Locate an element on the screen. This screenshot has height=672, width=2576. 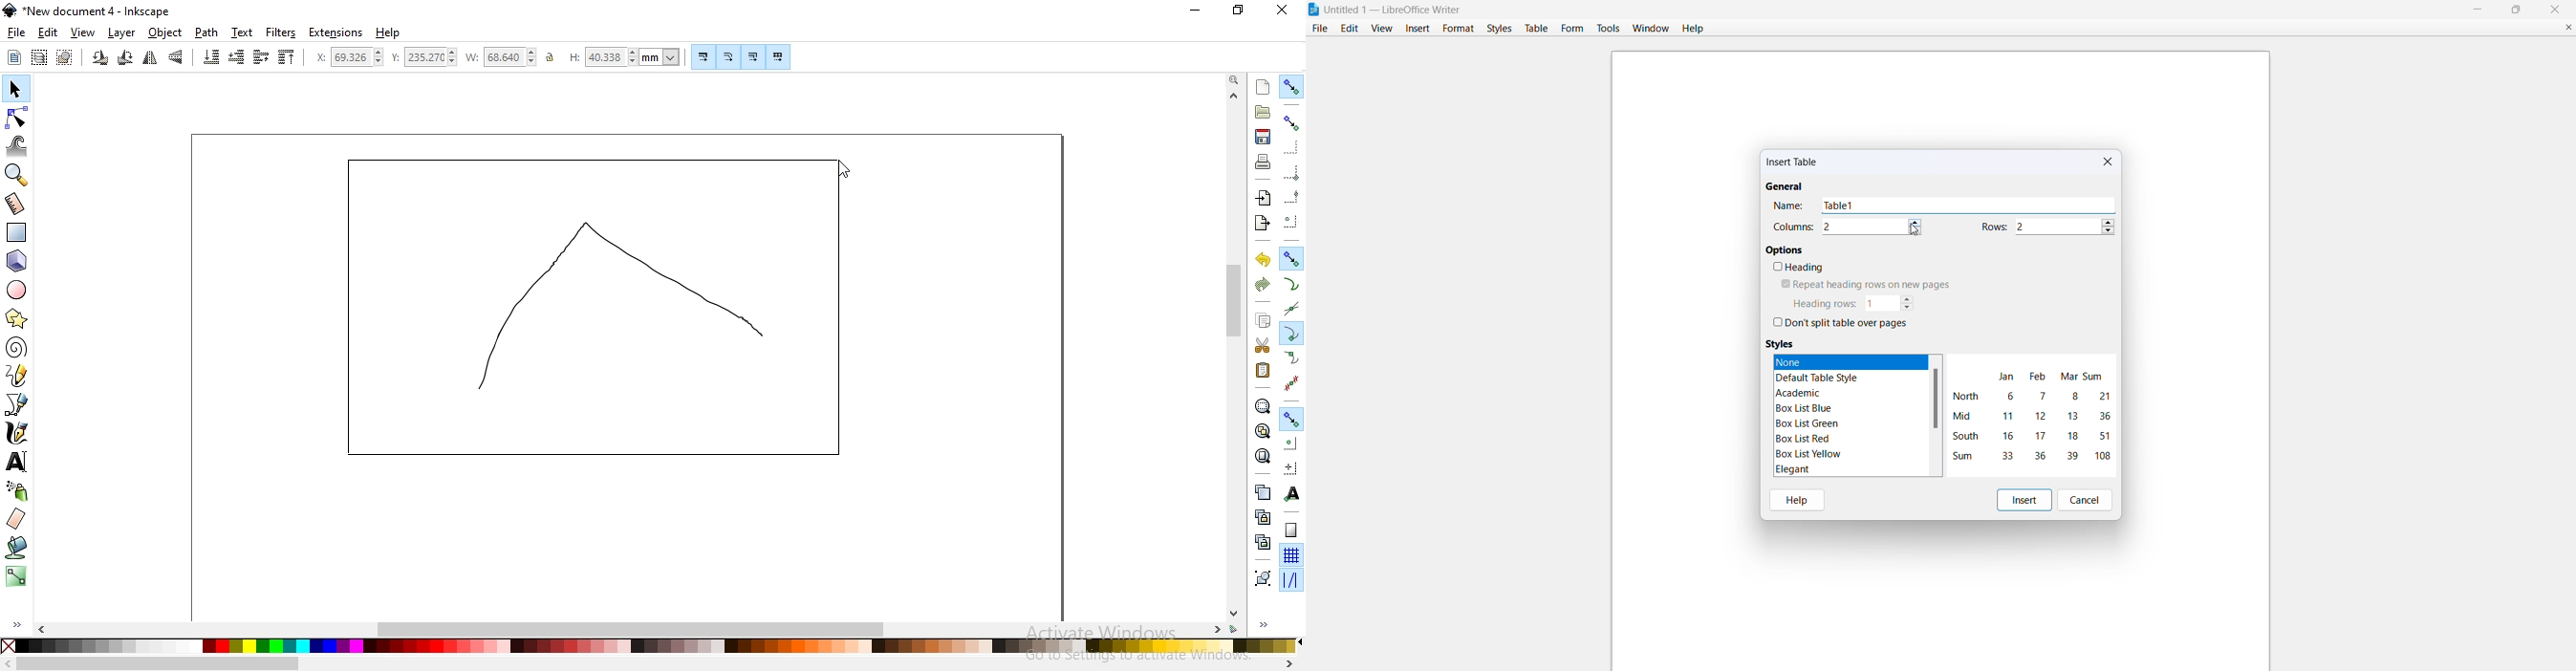
cursor is located at coordinates (1917, 233).